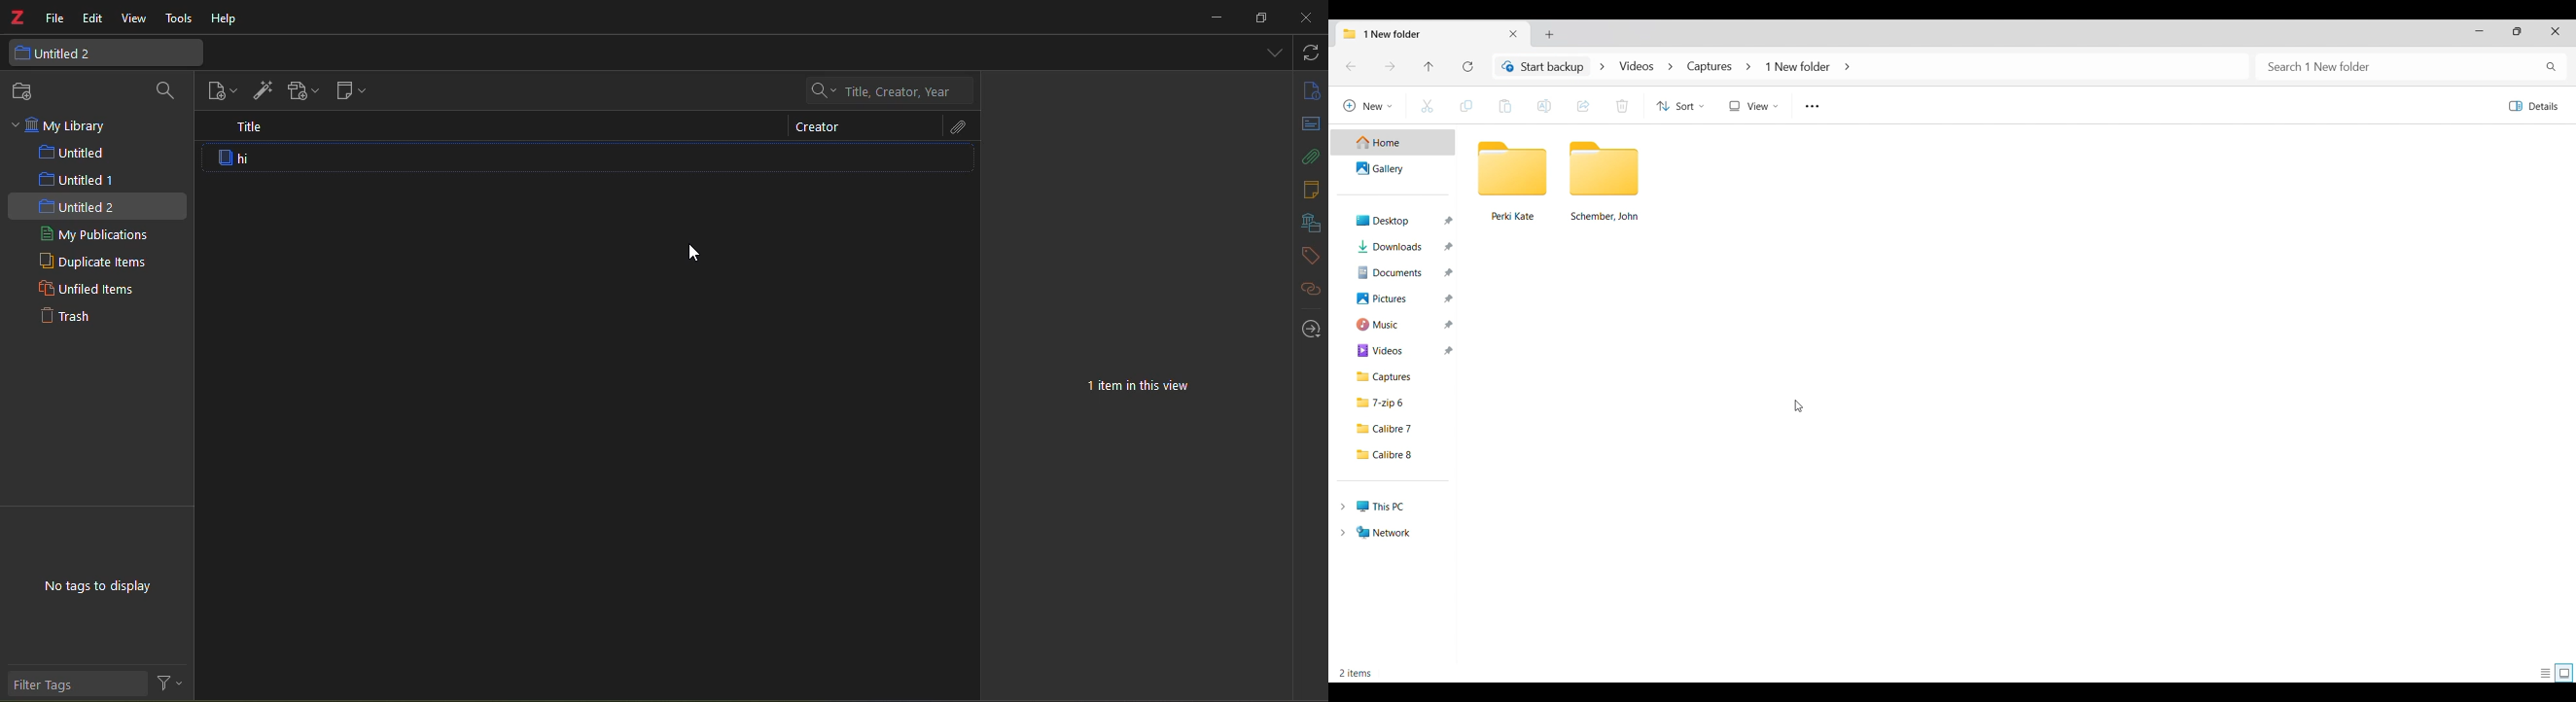  What do you see at coordinates (1549, 34) in the screenshot?
I see `Add new tab` at bounding box center [1549, 34].